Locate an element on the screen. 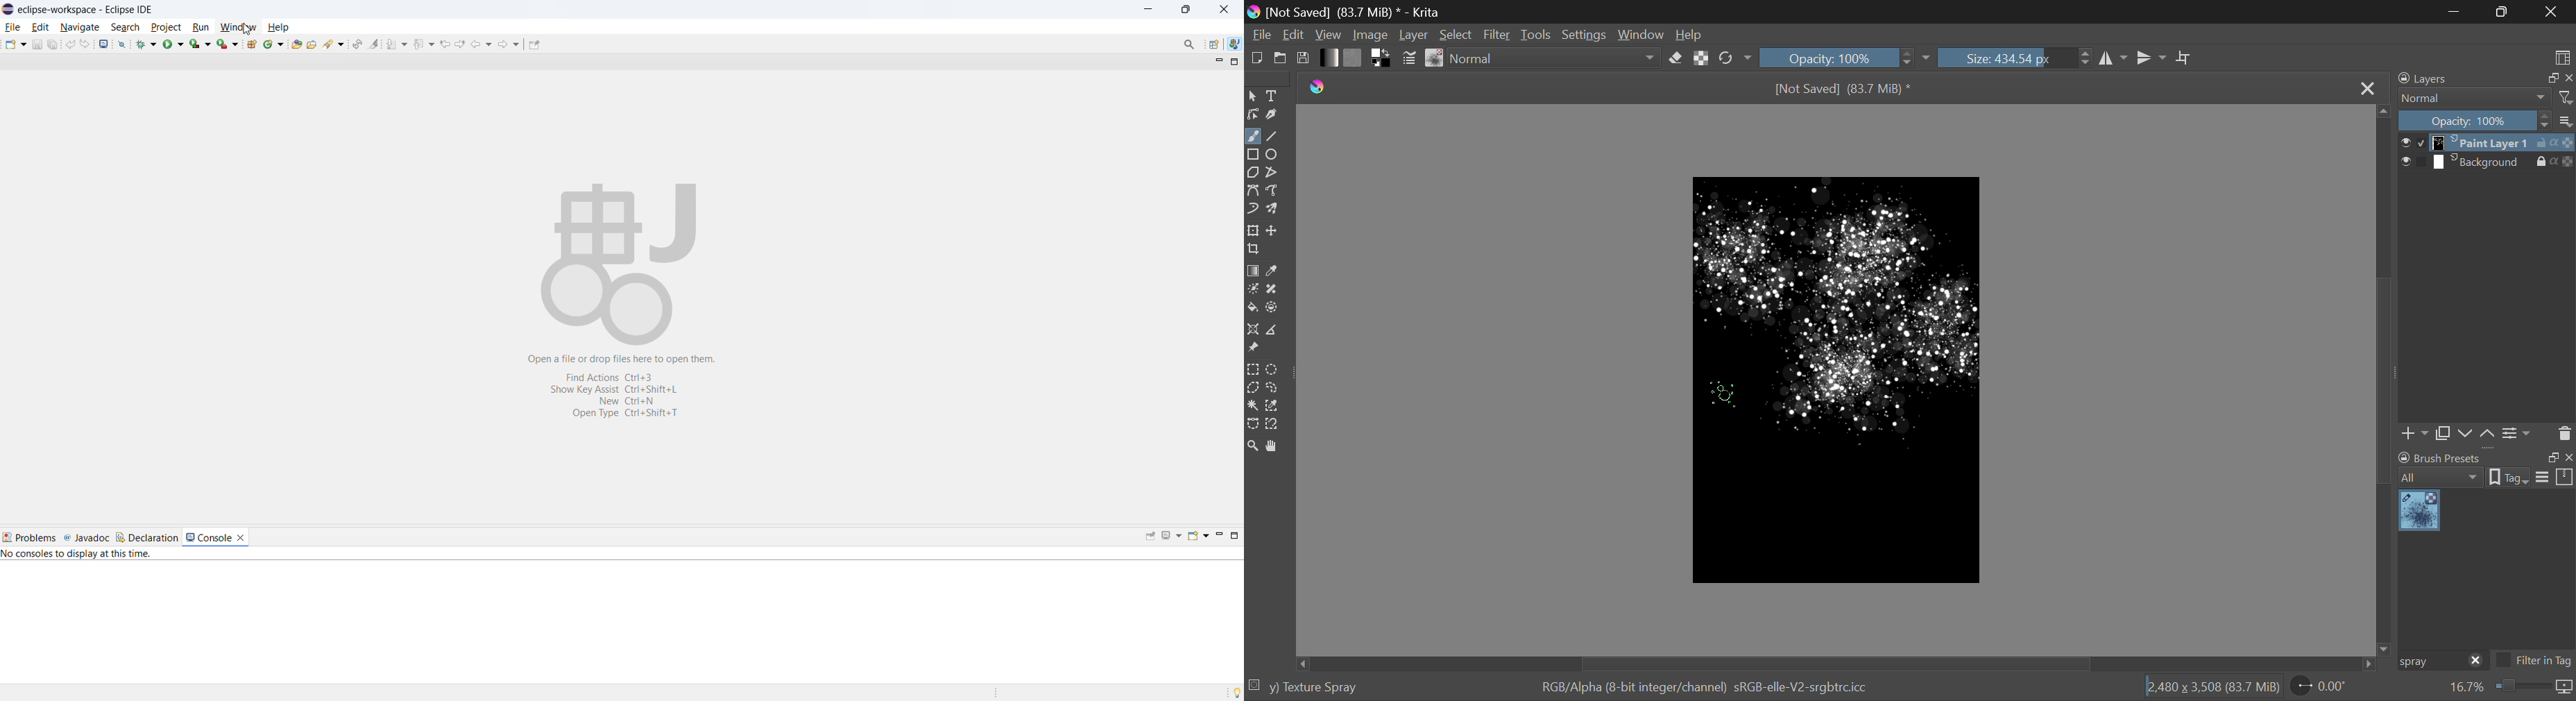 This screenshot has height=728, width=2576. maximize is located at coordinates (1235, 536).